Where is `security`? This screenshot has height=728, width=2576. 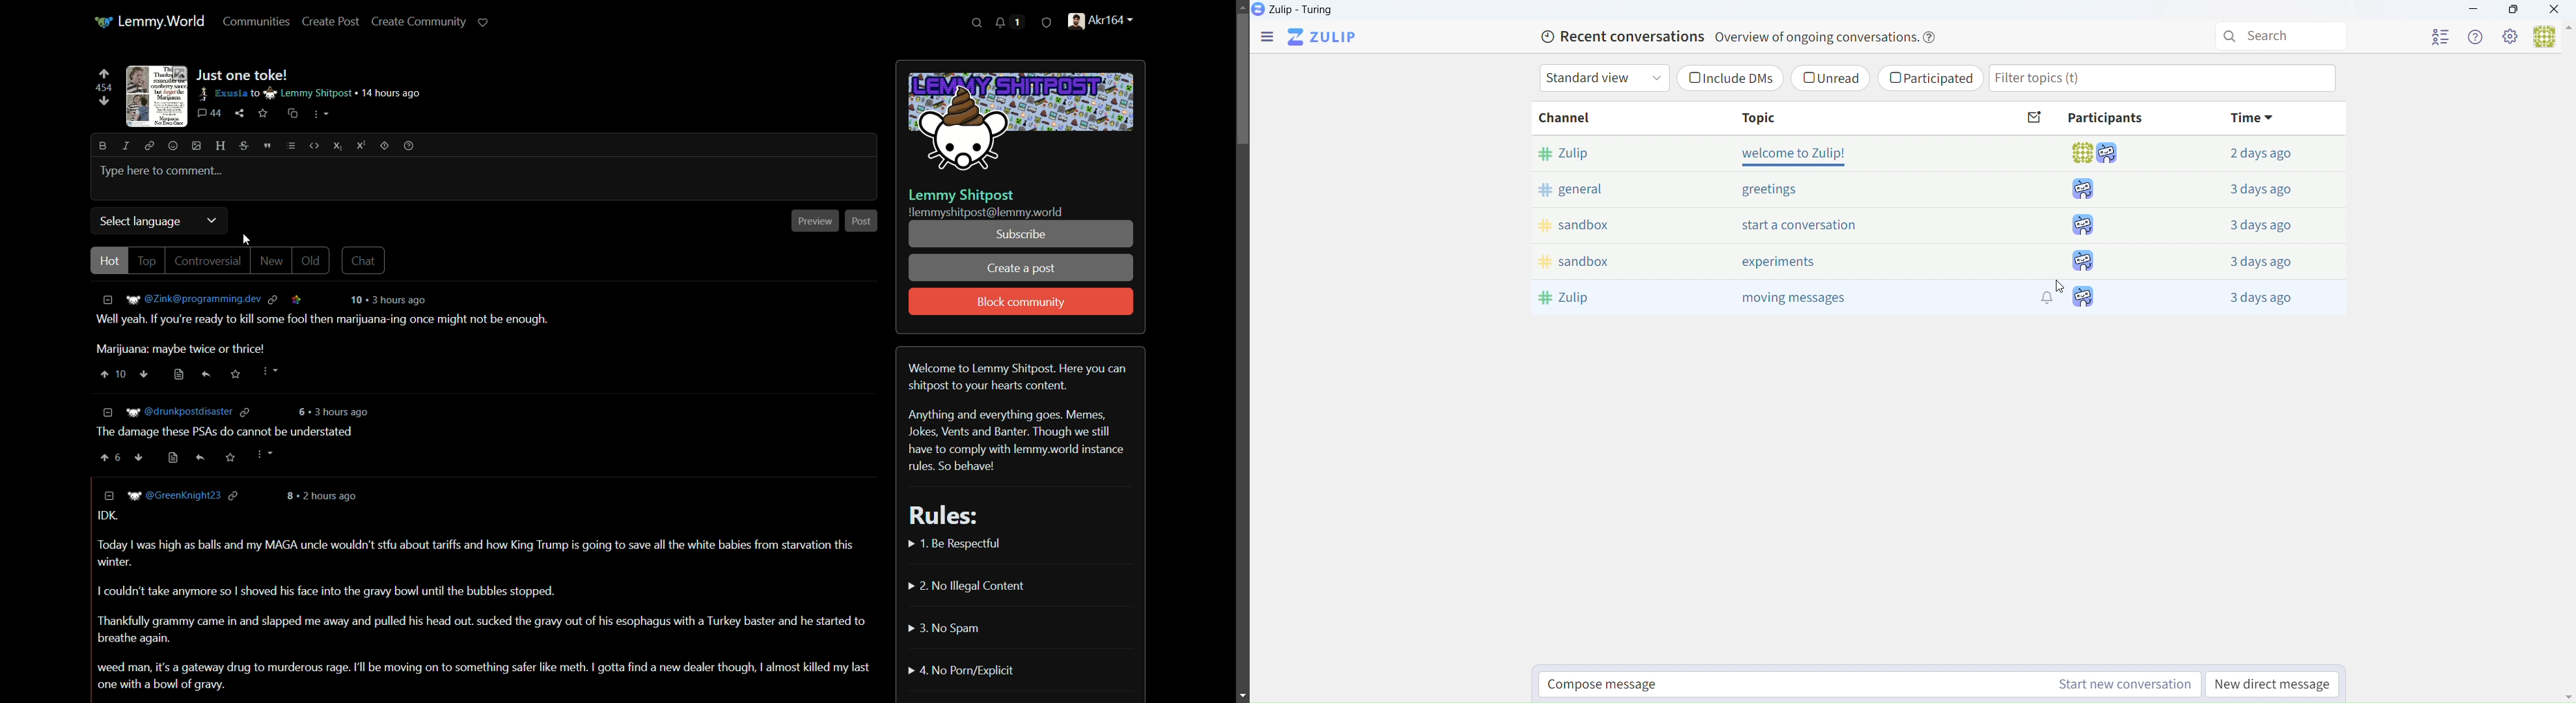
security is located at coordinates (1046, 23).